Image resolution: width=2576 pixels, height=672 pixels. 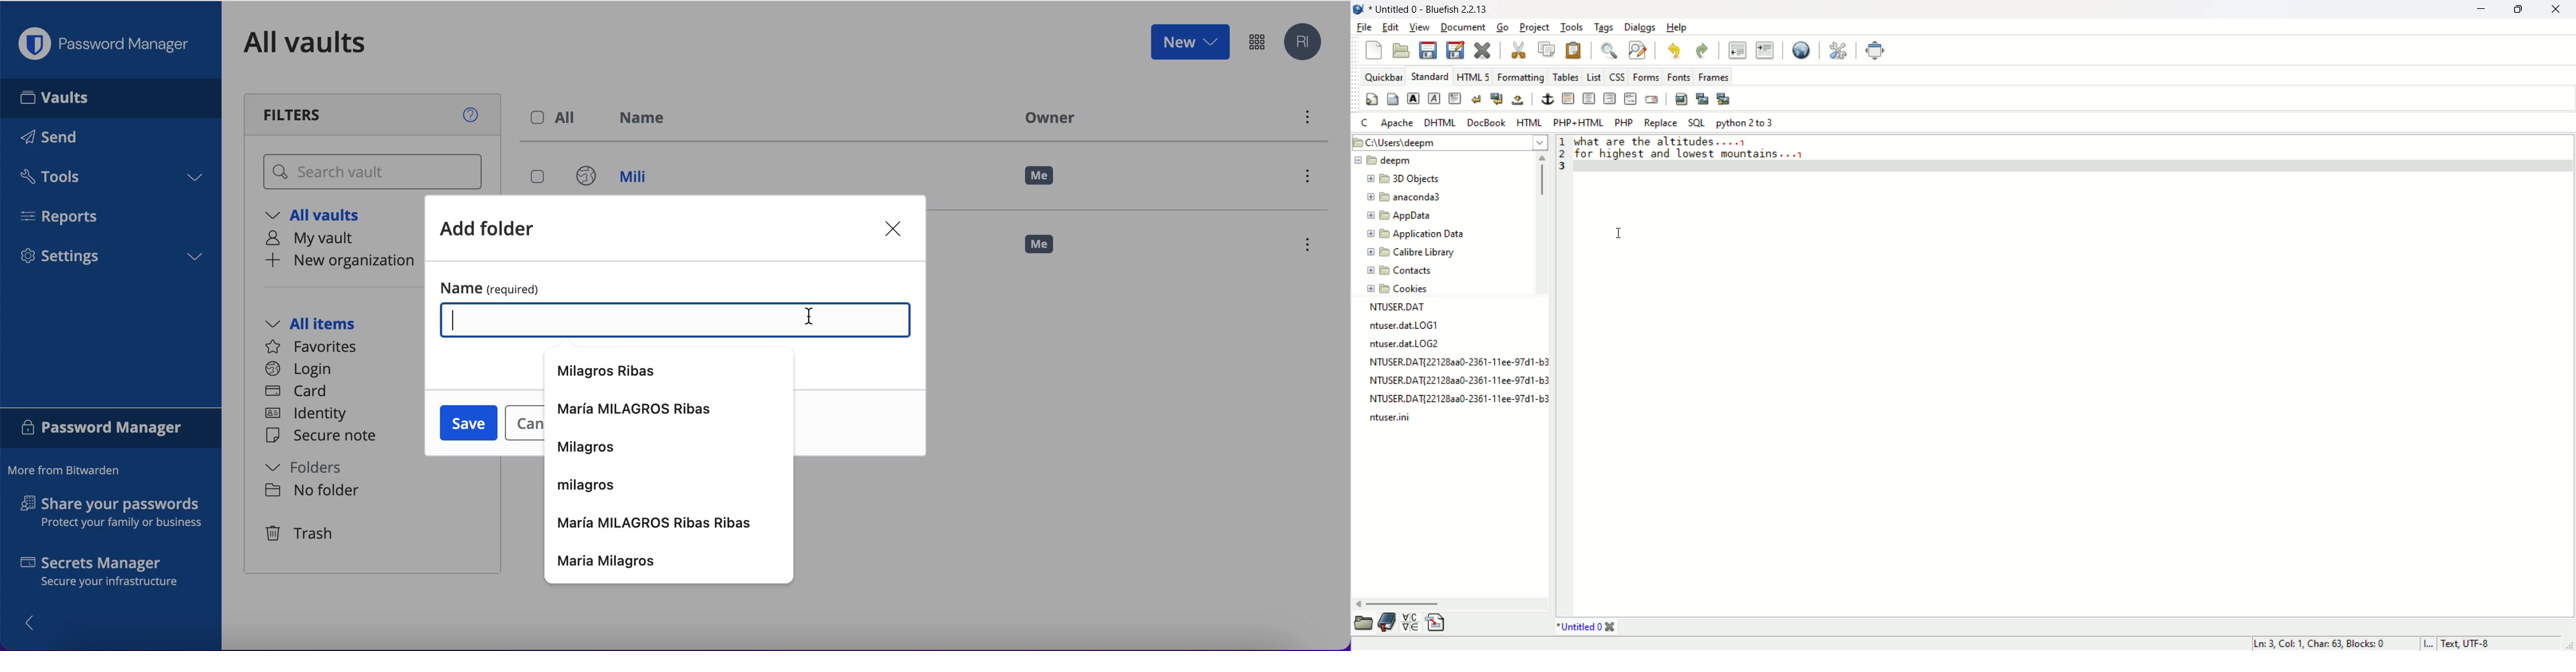 What do you see at coordinates (1745, 123) in the screenshot?
I see `python 2 to 3` at bounding box center [1745, 123].